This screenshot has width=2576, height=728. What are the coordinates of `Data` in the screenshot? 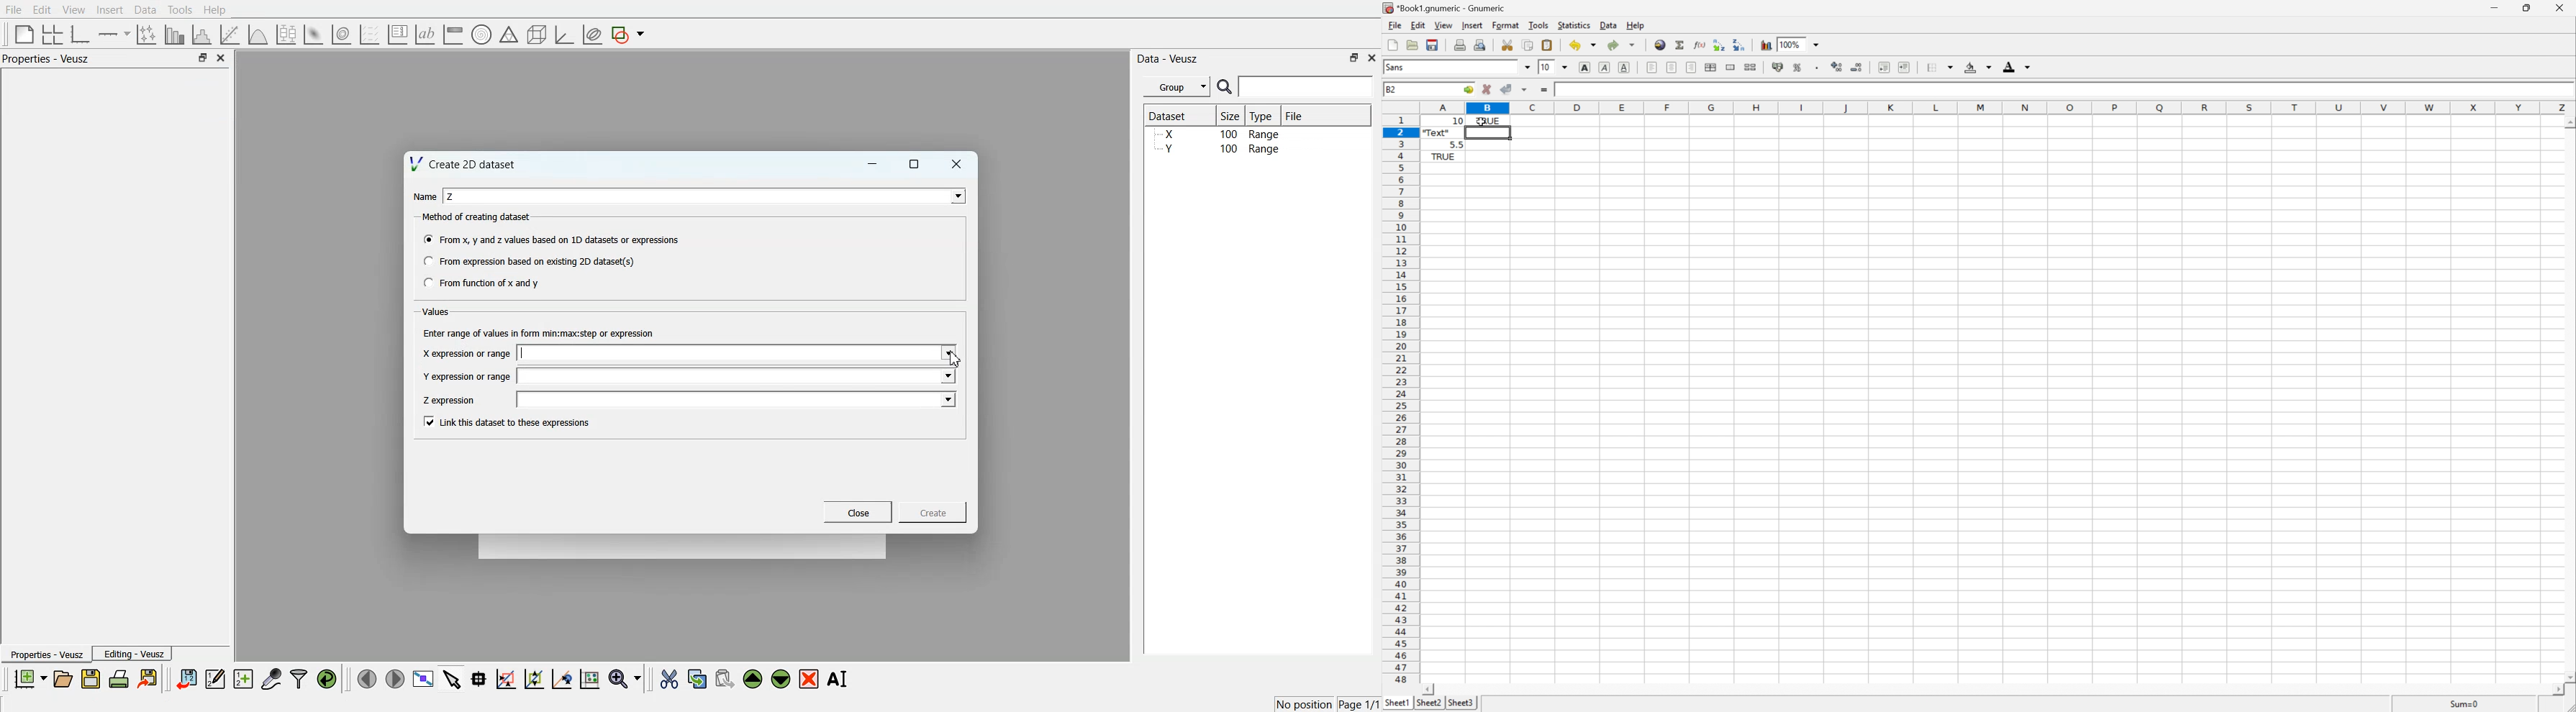 It's located at (1607, 25).